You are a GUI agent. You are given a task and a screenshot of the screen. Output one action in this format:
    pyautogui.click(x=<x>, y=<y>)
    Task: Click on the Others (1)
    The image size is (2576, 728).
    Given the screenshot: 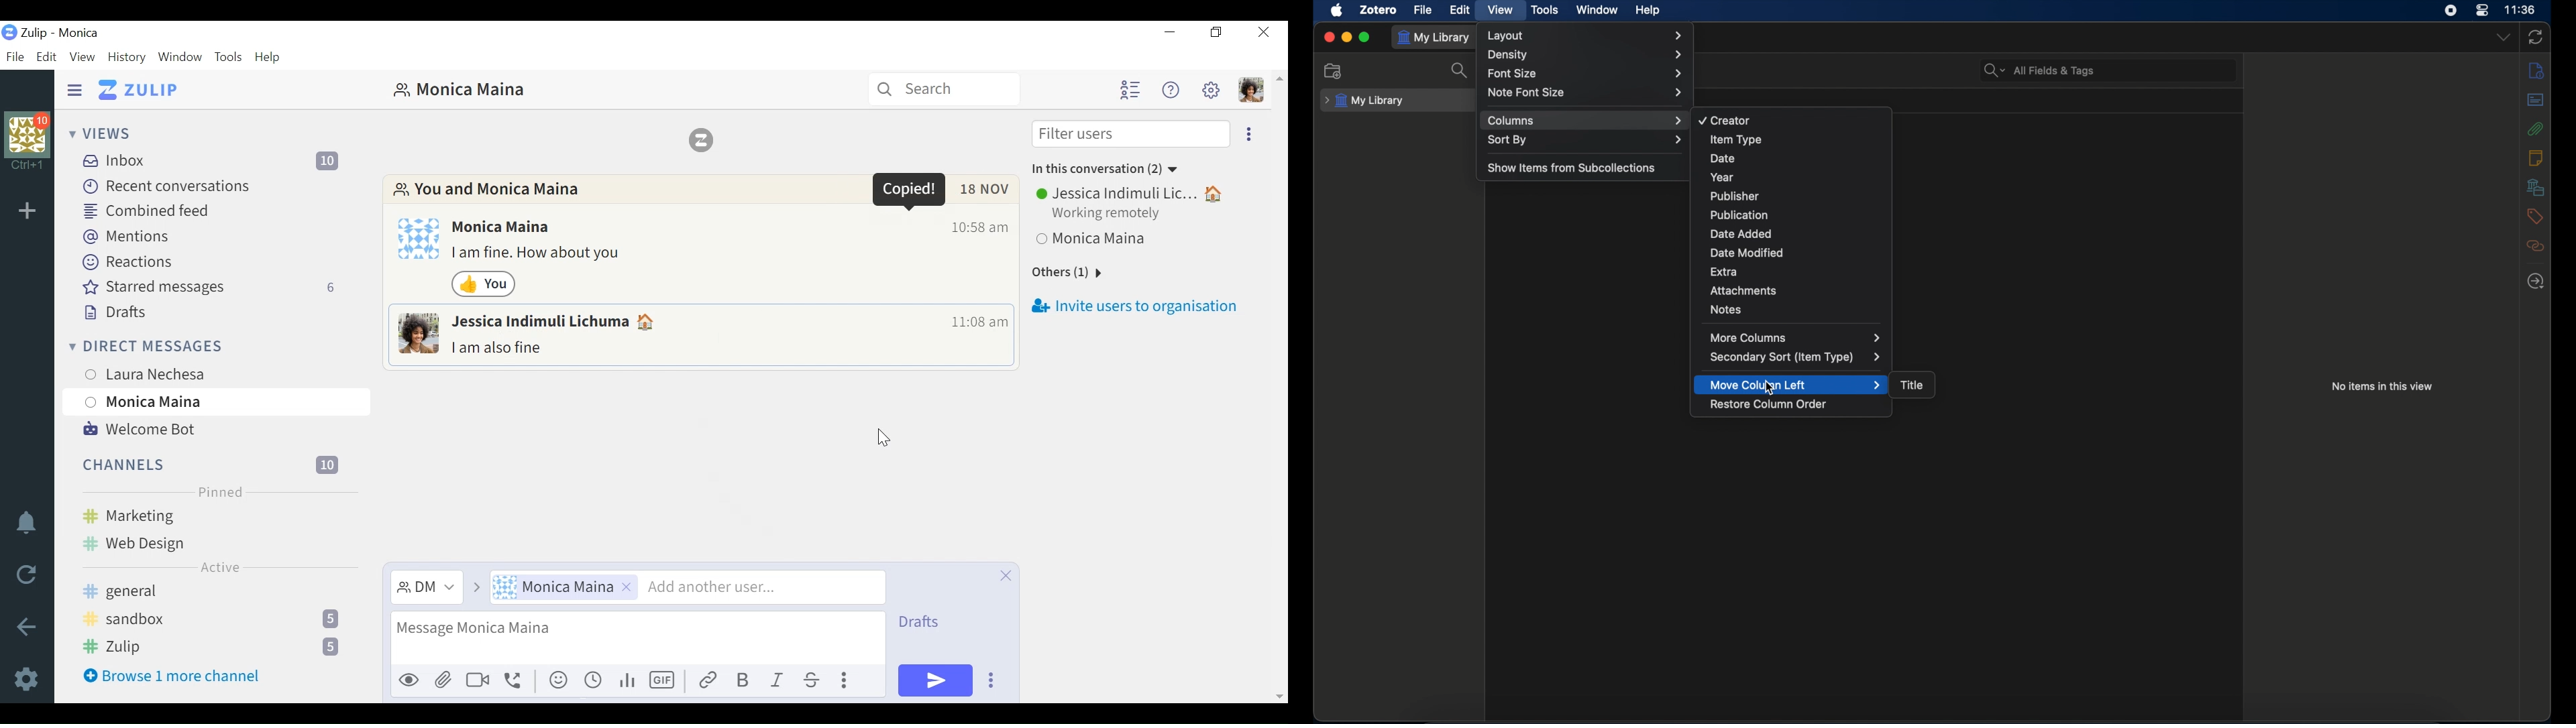 What is the action you would take?
    pyautogui.click(x=1069, y=272)
    